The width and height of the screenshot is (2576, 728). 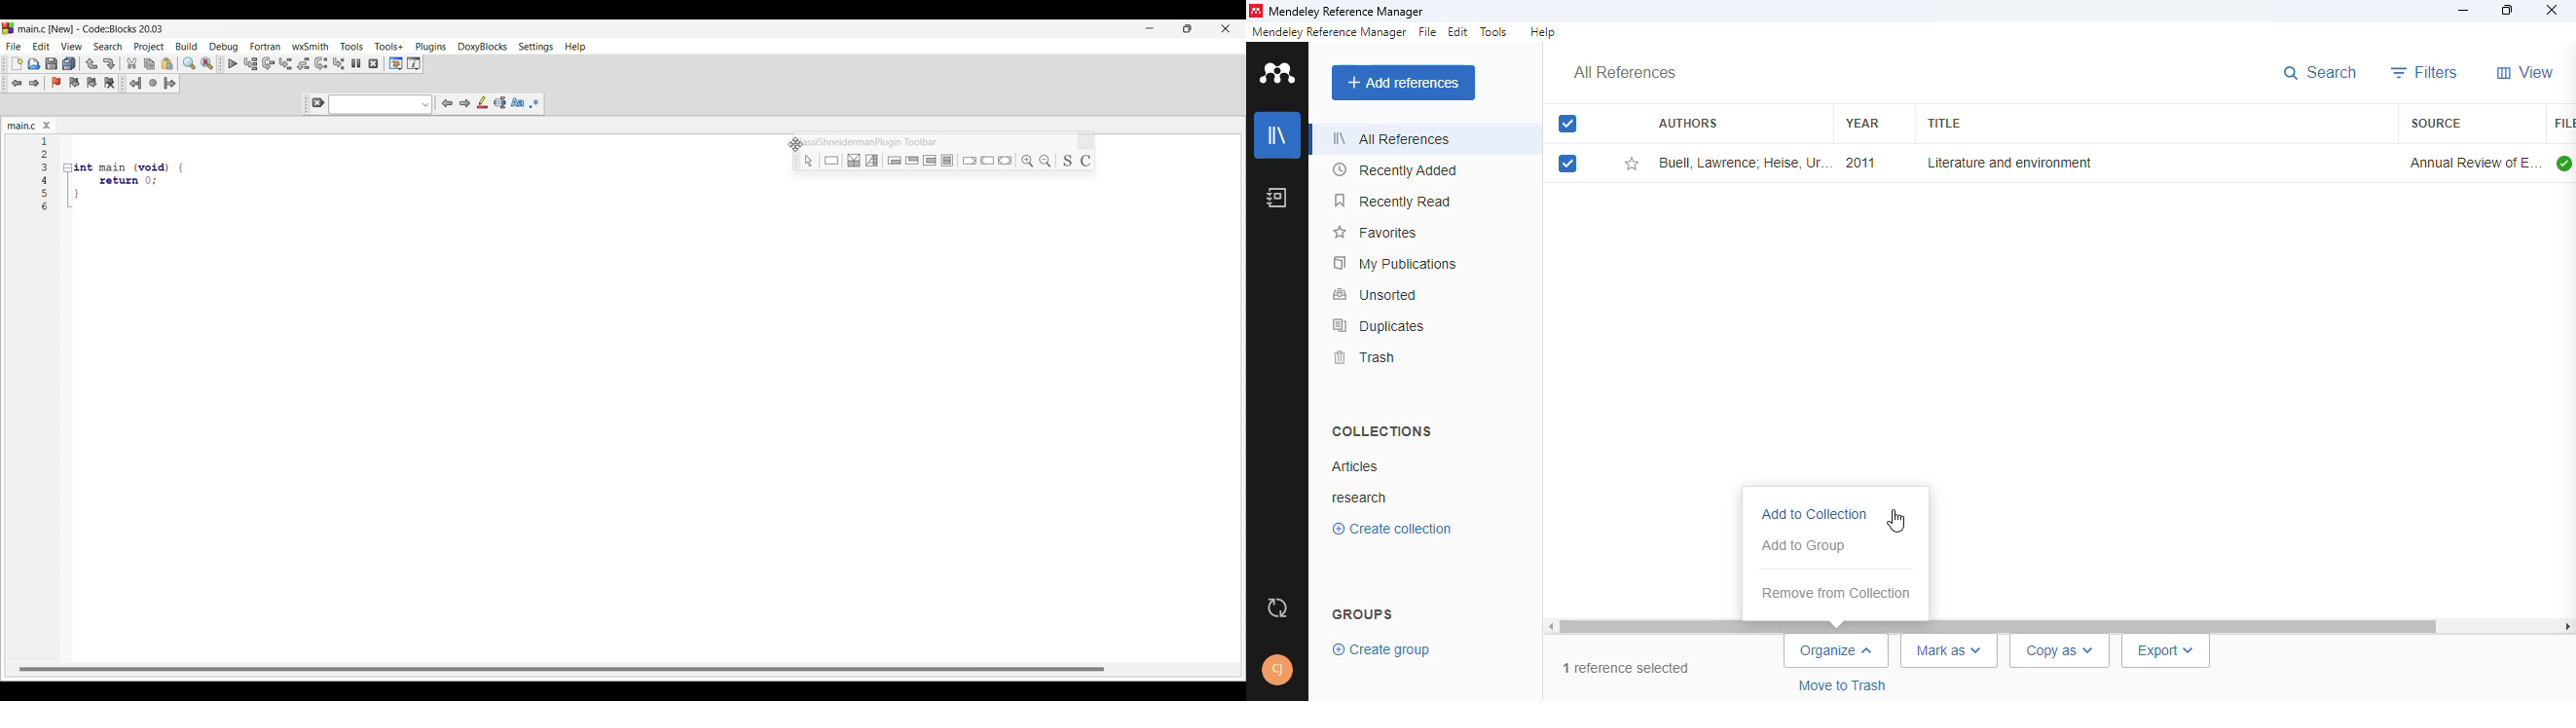 What do you see at coordinates (108, 46) in the screenshot?
I see `Search menu` at bounding box center [108, 46].